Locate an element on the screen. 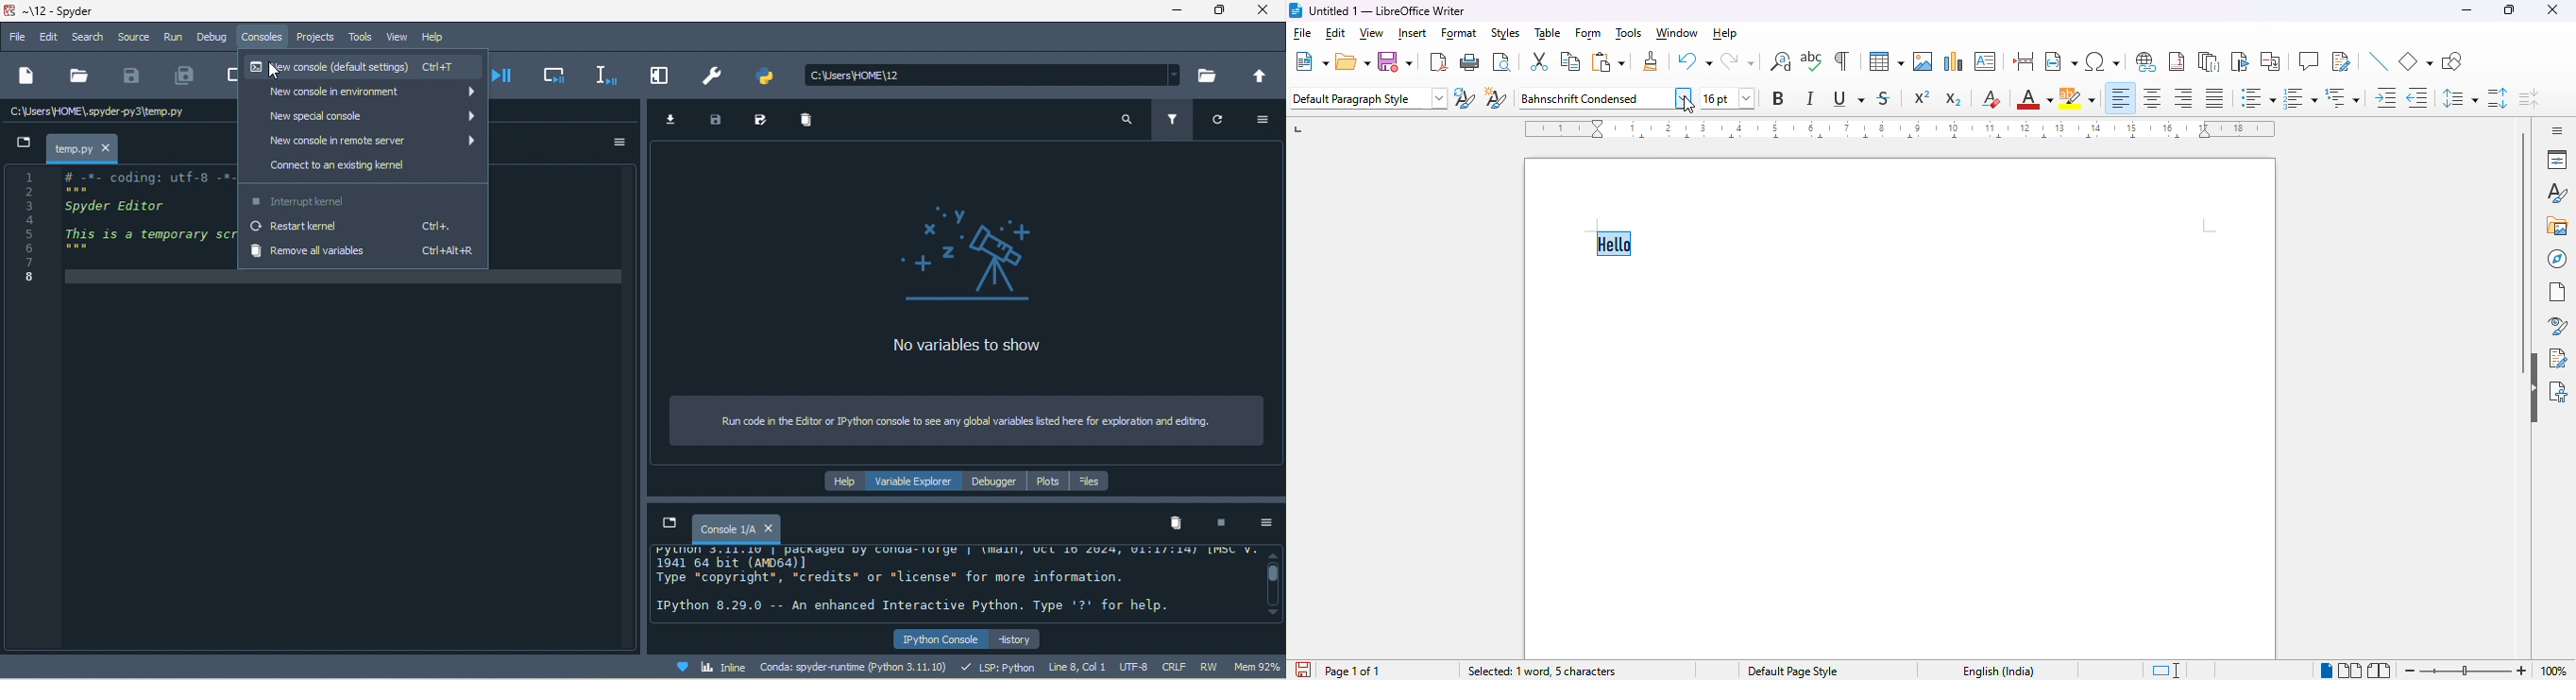  properties is located at coordinates (2557, 159).